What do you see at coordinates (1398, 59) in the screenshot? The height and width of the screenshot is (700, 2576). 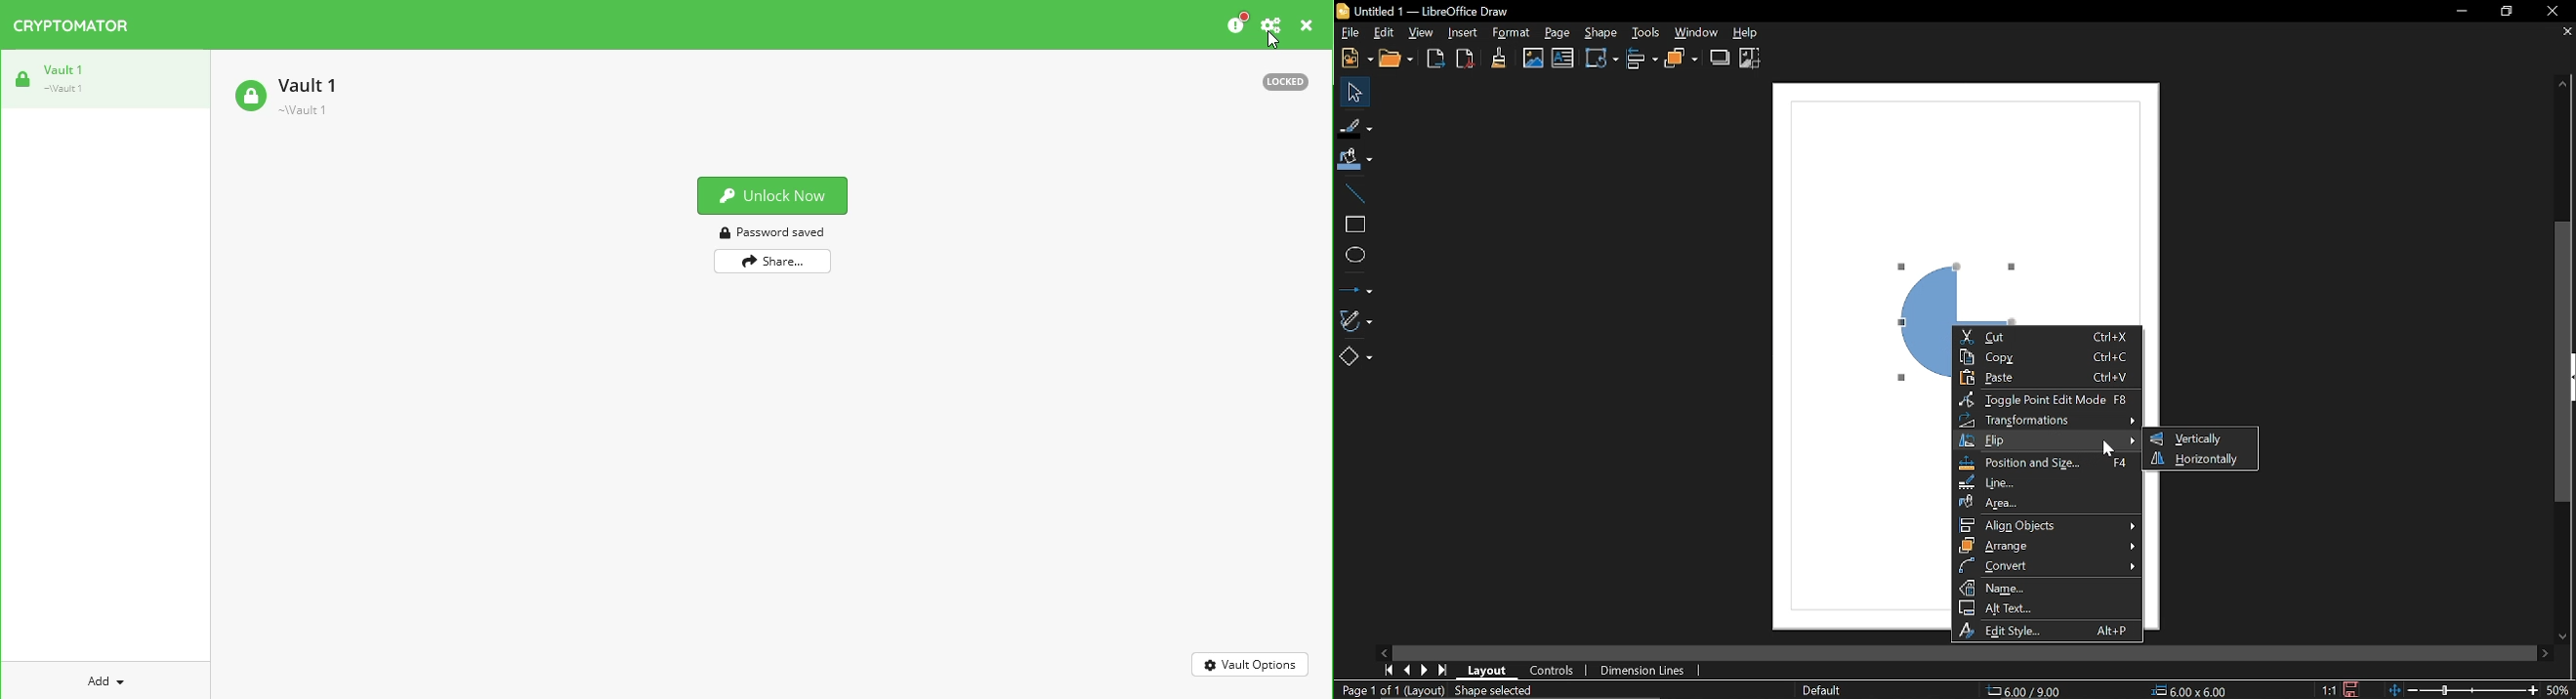 I see `Open` at bounding box center [1398, 59].